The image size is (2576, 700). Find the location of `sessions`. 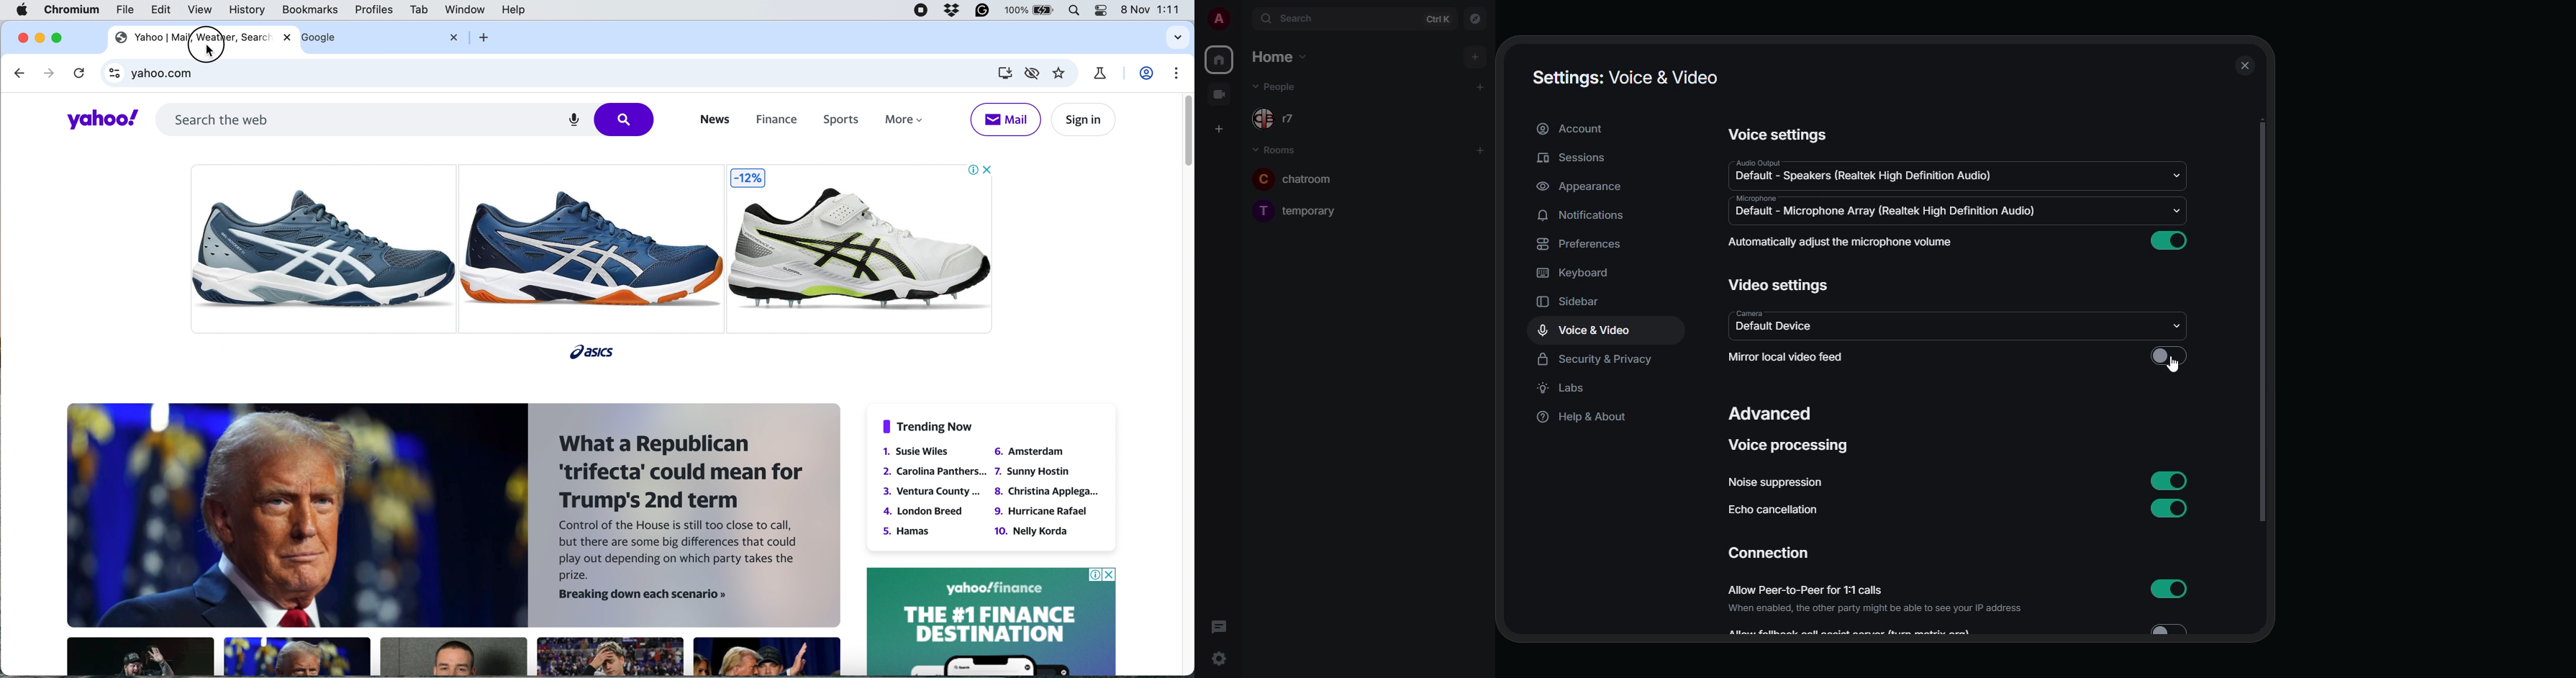

sessions is located at coordinates (1576, 159).